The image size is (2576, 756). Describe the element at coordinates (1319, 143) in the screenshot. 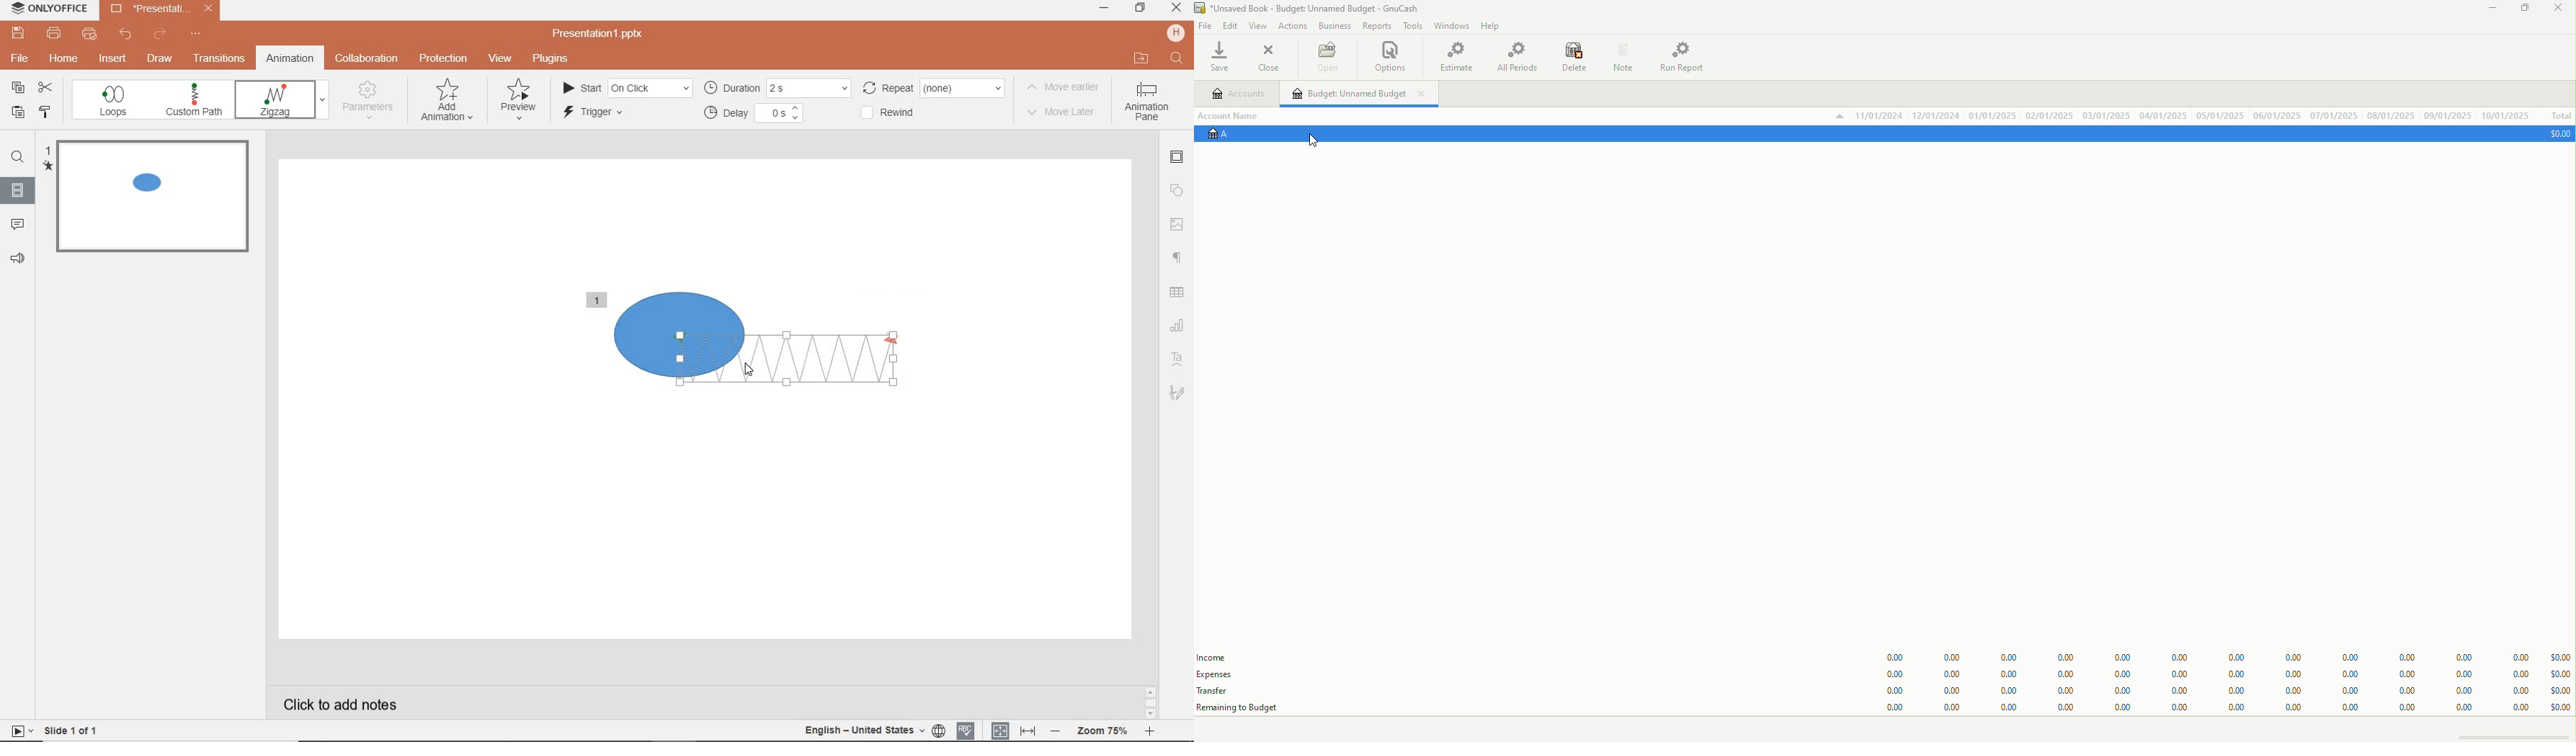

I see `cursor` at that location.